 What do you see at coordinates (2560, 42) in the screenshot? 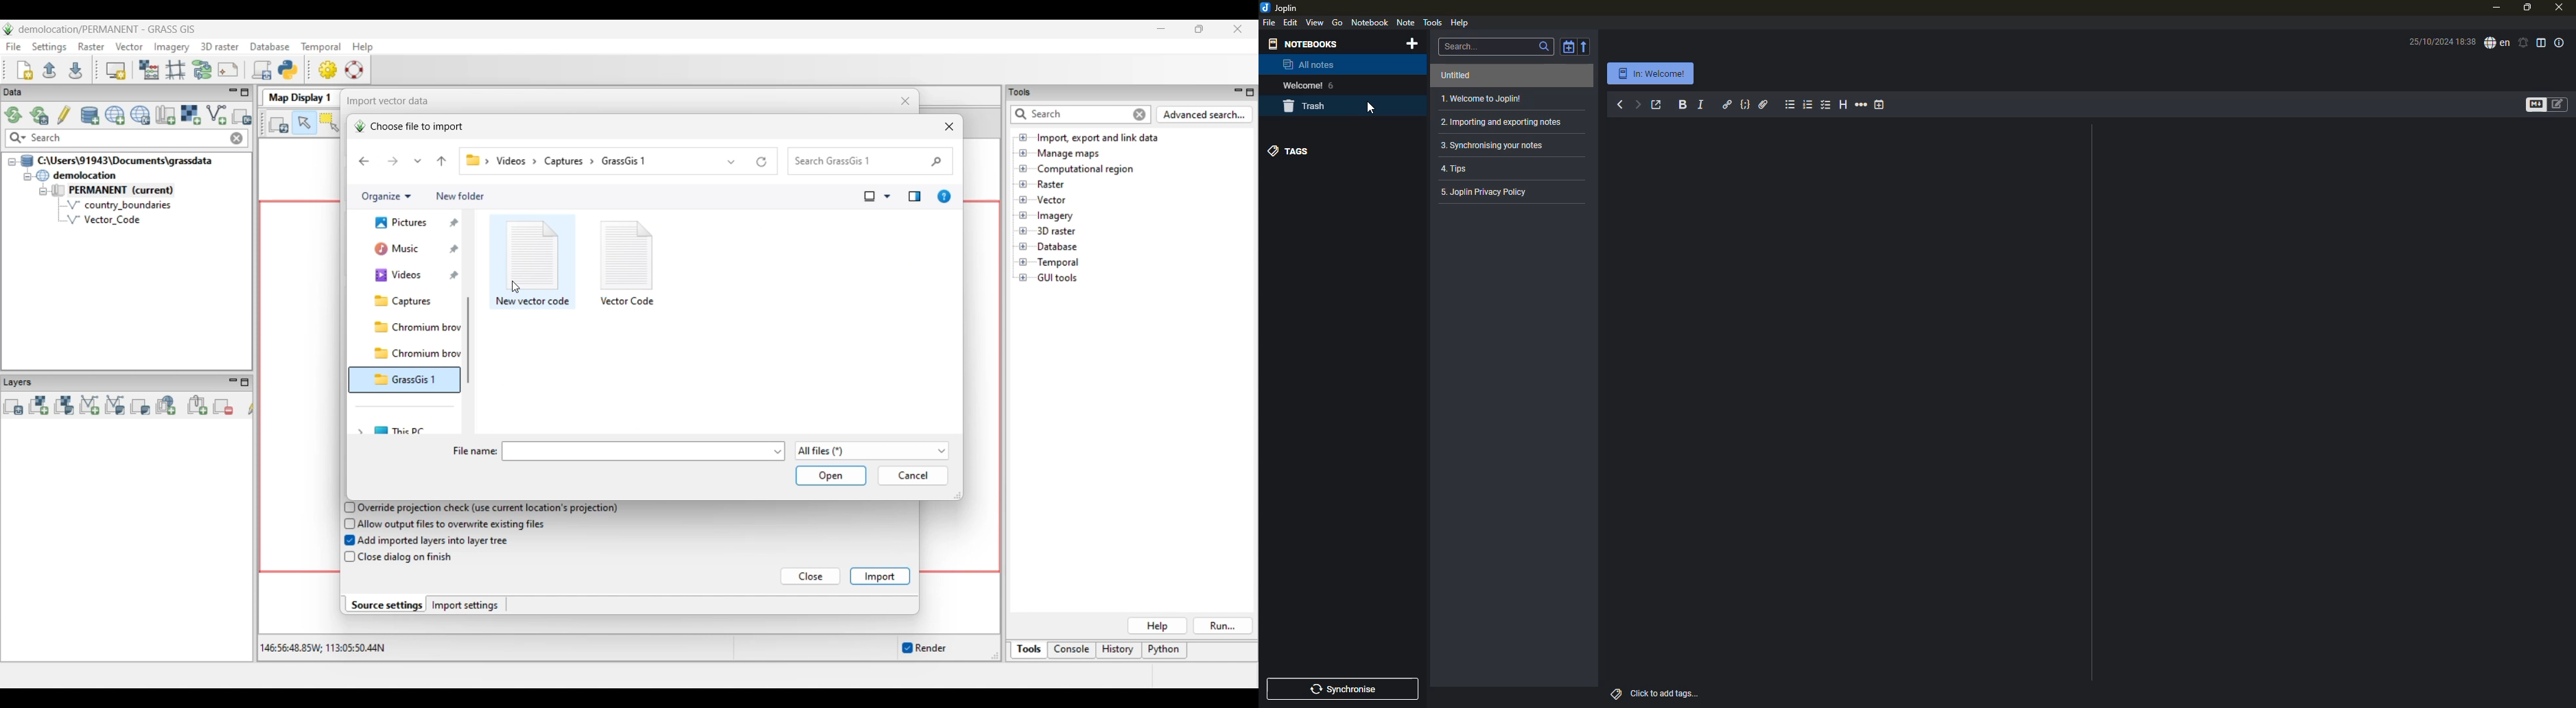
I see `note properties` at bounding box center [2560, 42].